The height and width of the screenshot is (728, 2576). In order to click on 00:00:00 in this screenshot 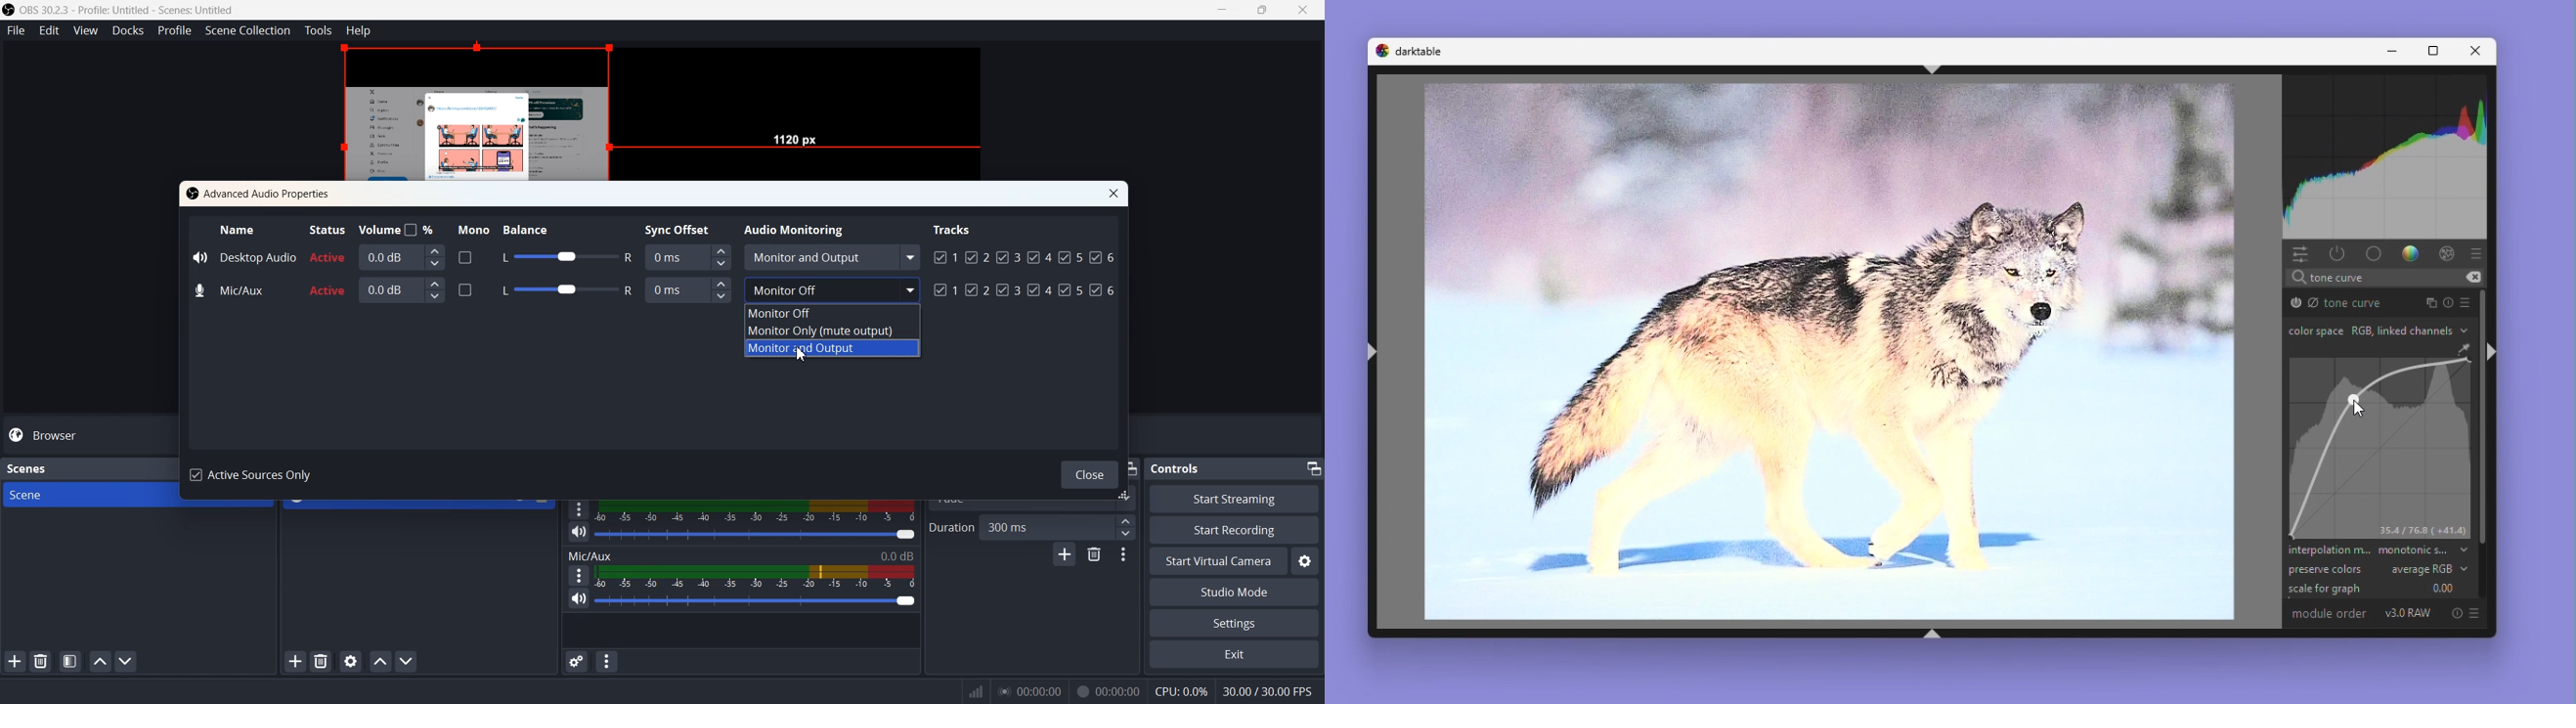, I will do `click(1109, 690)`.